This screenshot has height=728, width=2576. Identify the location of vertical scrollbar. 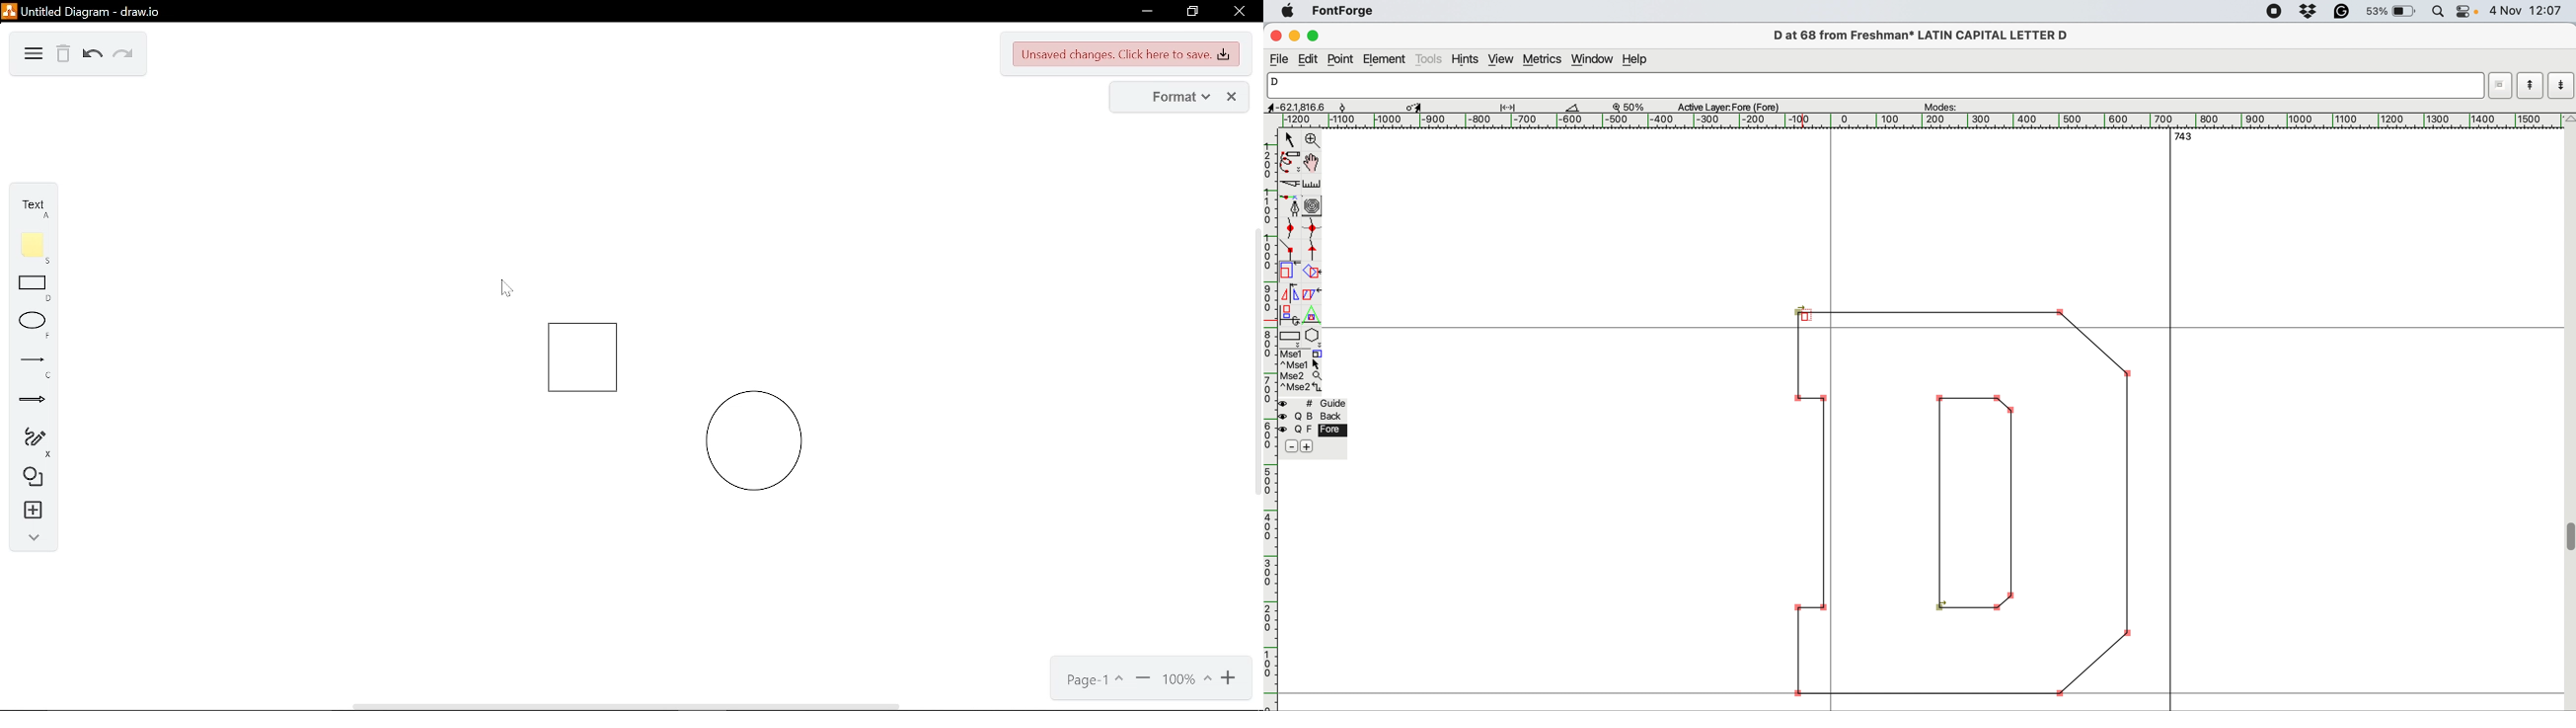
(1255, 359).